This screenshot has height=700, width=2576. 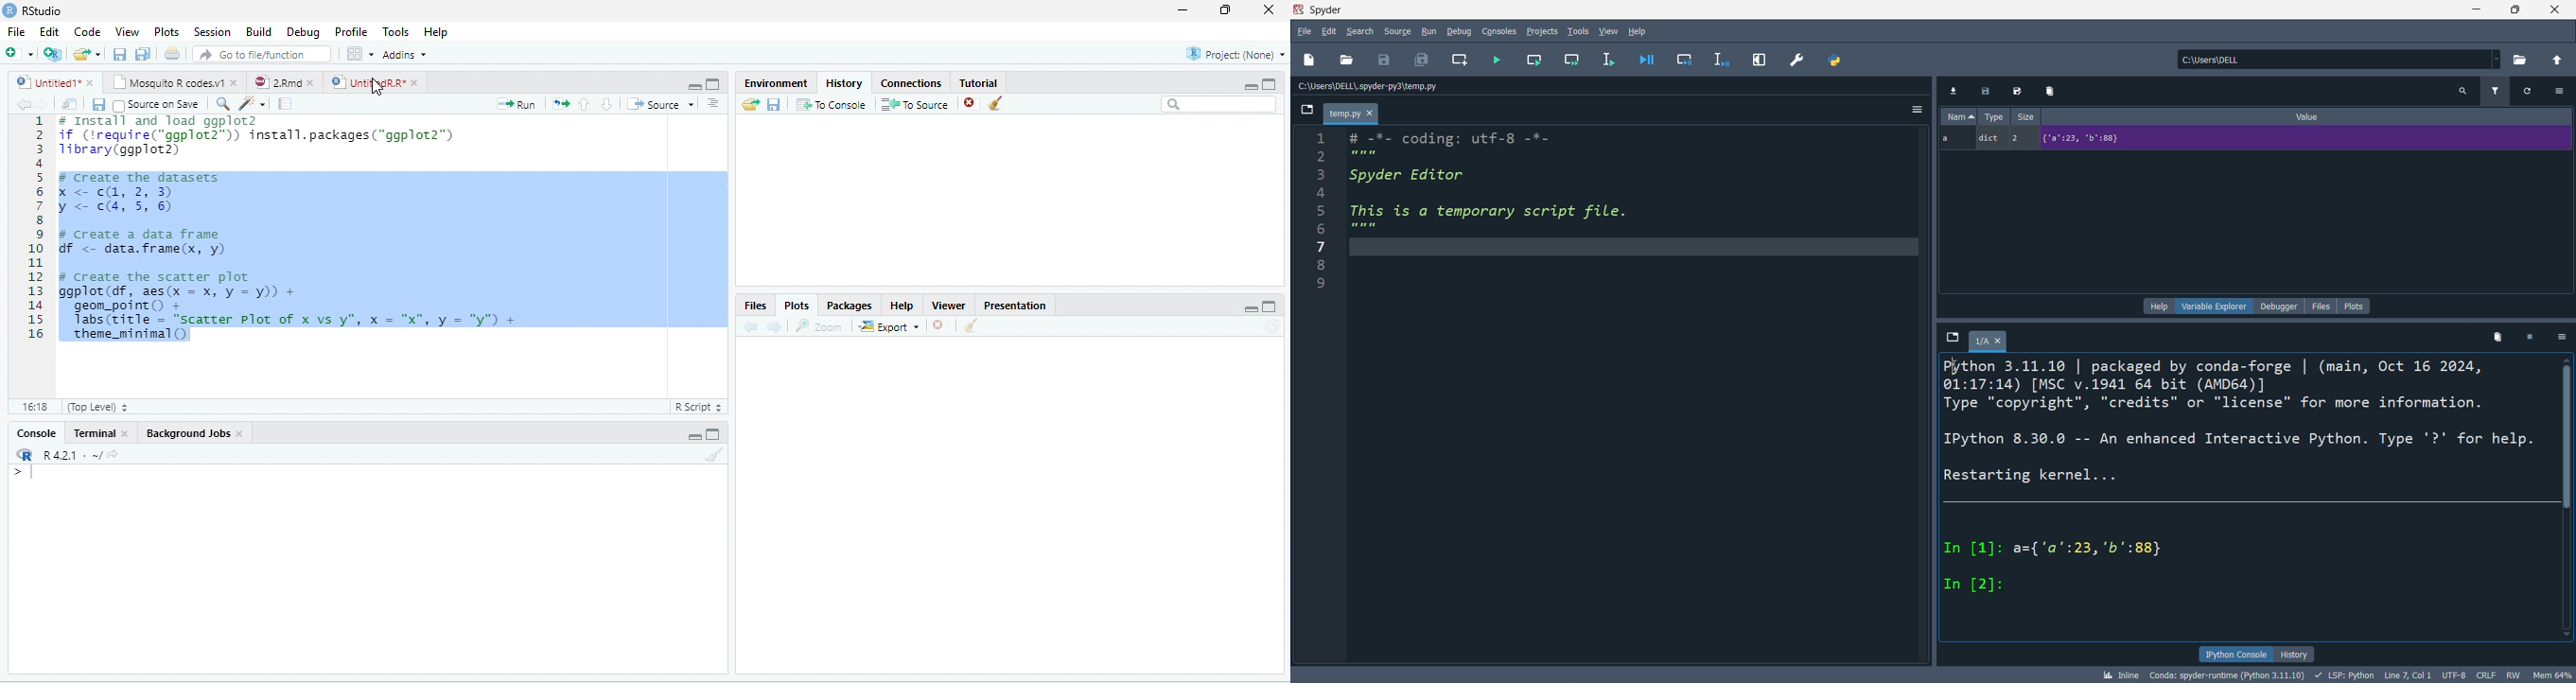 I want to click on debug line, so click(x=1726, y=60).